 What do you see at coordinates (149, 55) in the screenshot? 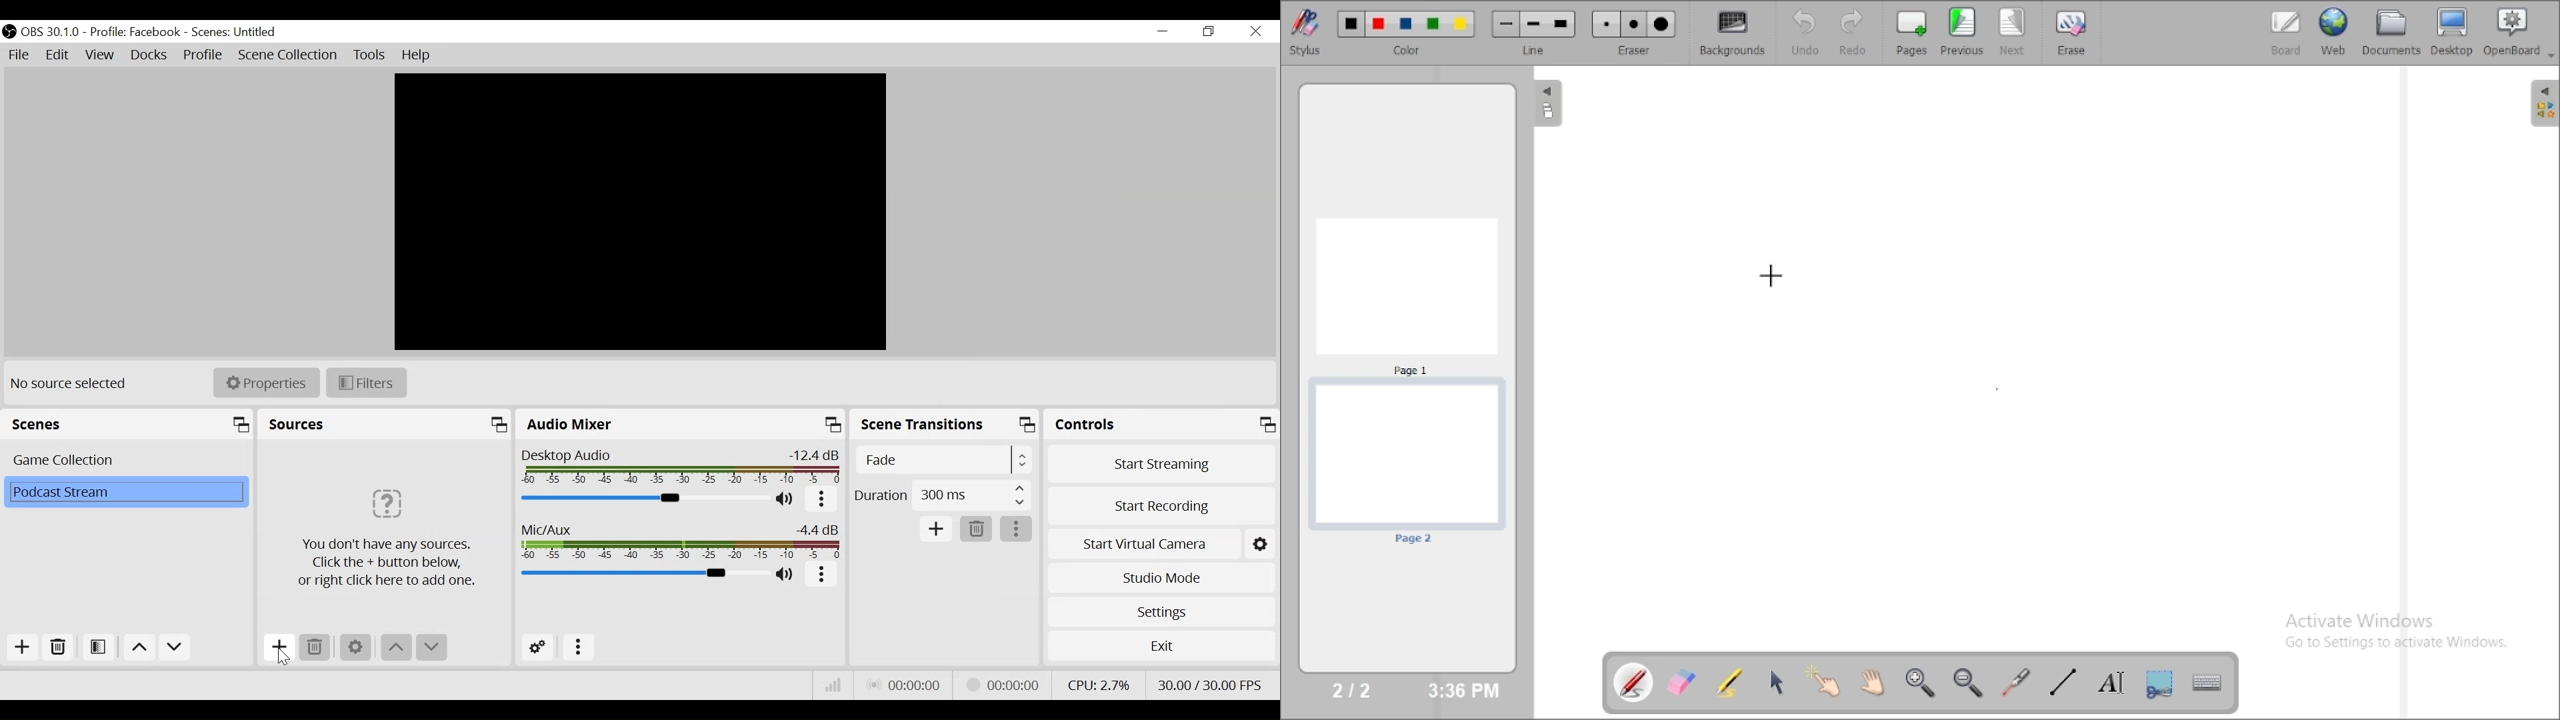
I see `Docks` at bounding box center [149, 55].